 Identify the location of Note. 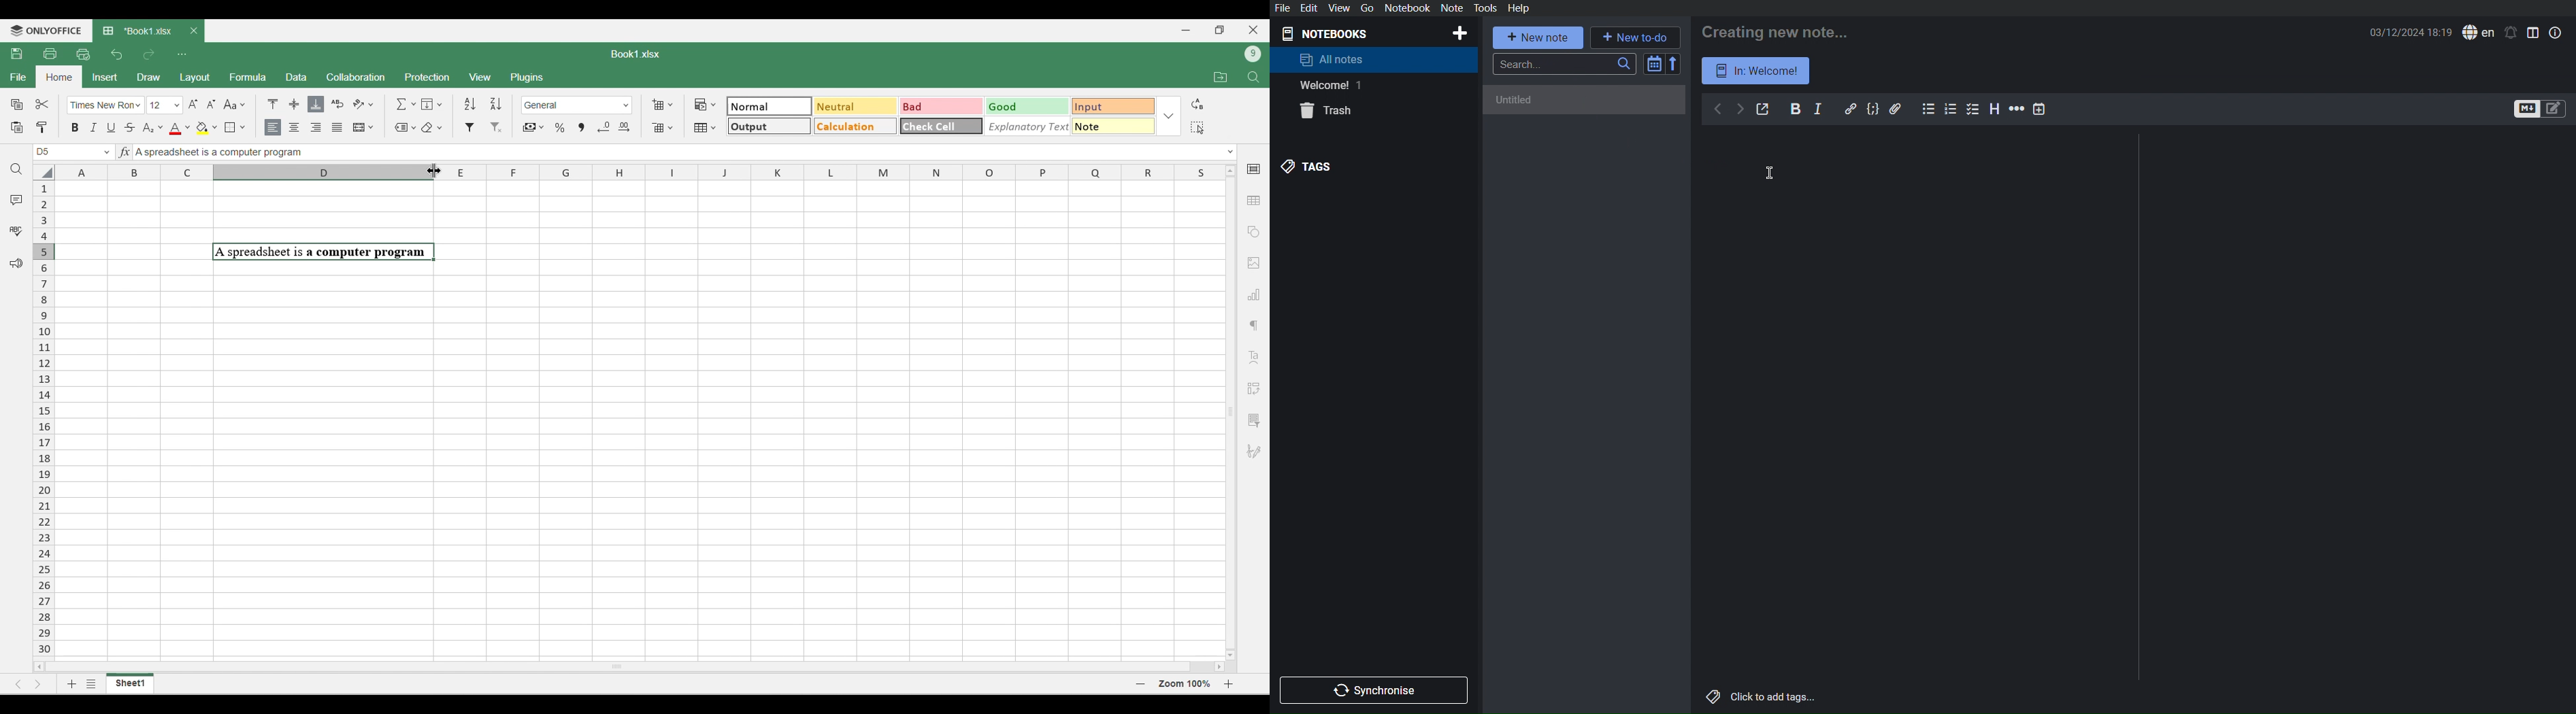
(1451, 8).